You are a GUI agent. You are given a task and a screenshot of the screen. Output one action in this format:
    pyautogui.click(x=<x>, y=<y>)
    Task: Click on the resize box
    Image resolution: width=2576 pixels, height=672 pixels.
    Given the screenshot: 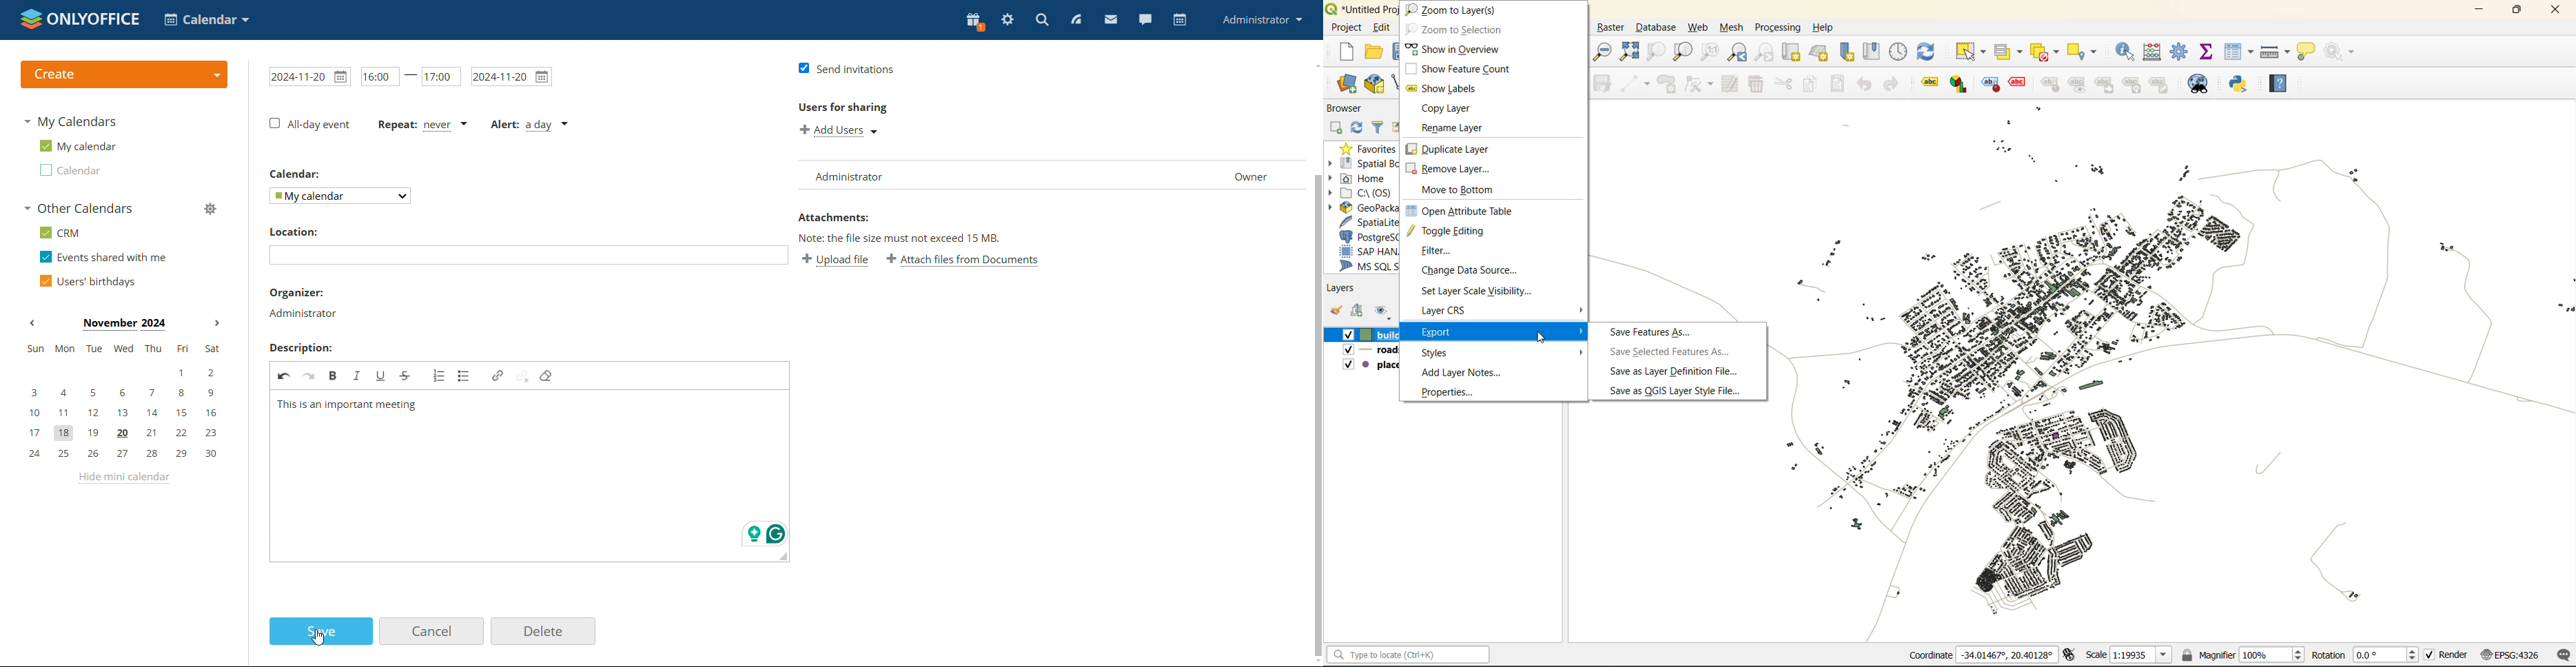 What is the action you would take?
    pyautogui.click(x=783, y=556)
    